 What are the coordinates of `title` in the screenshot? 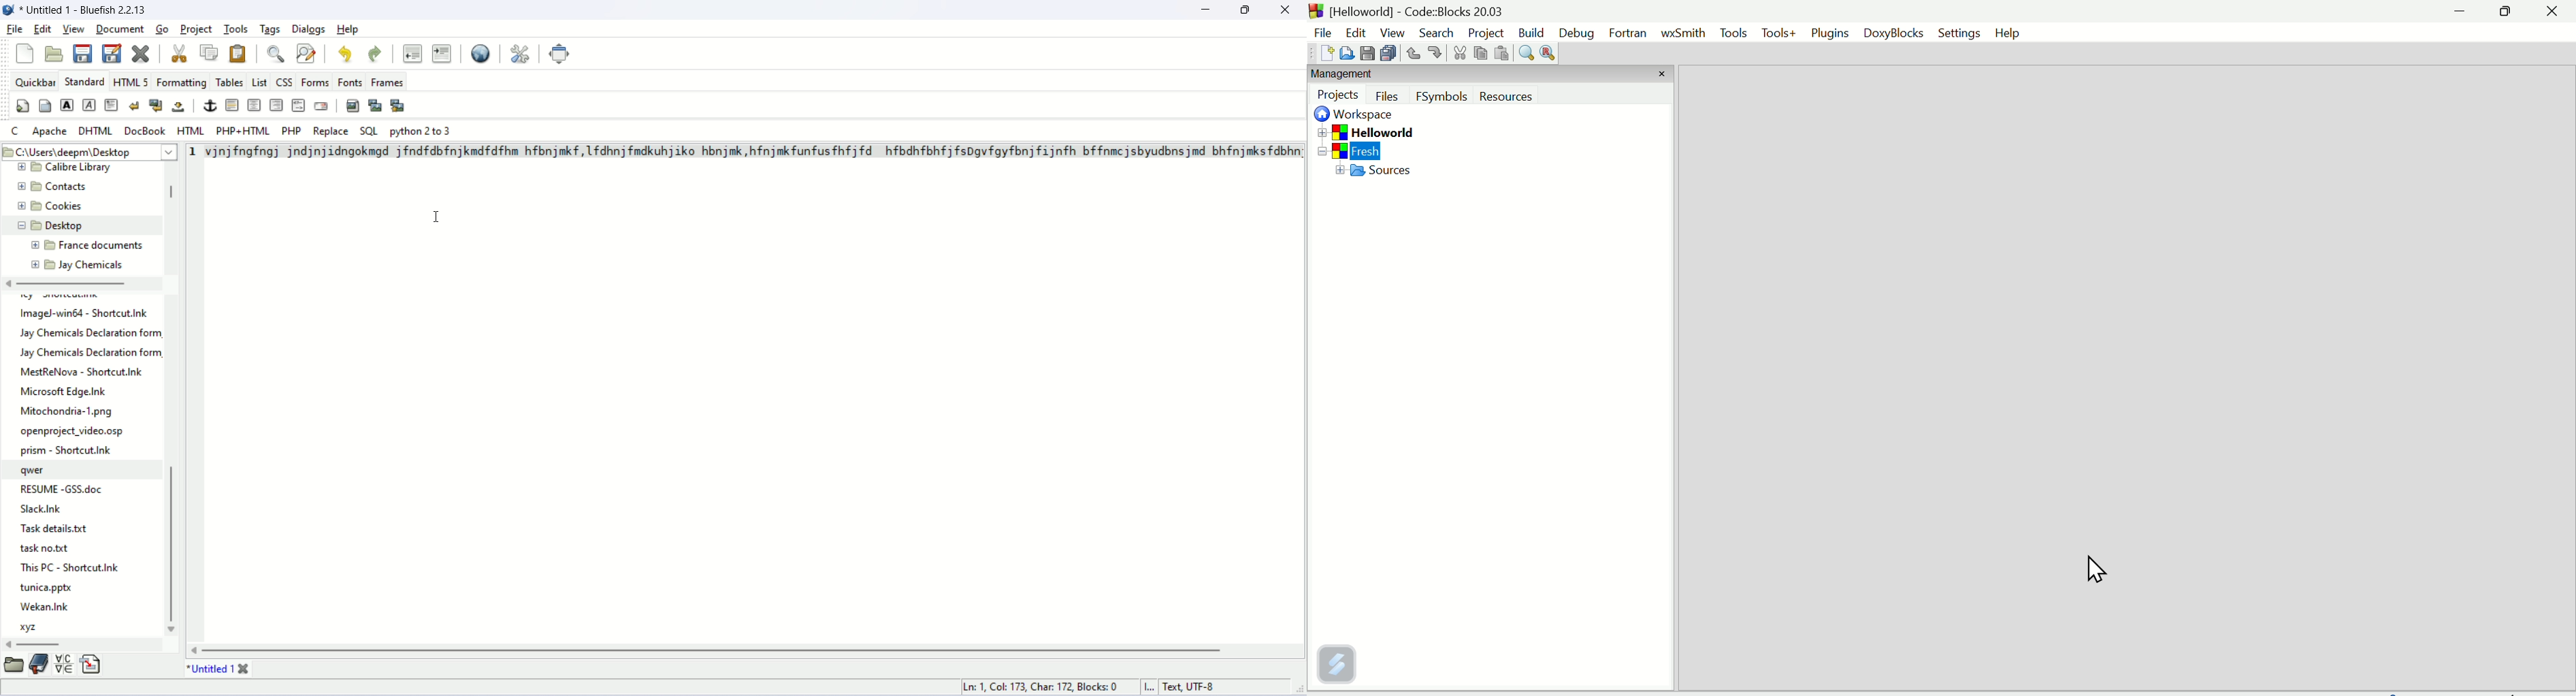 It's located at (208, 667).